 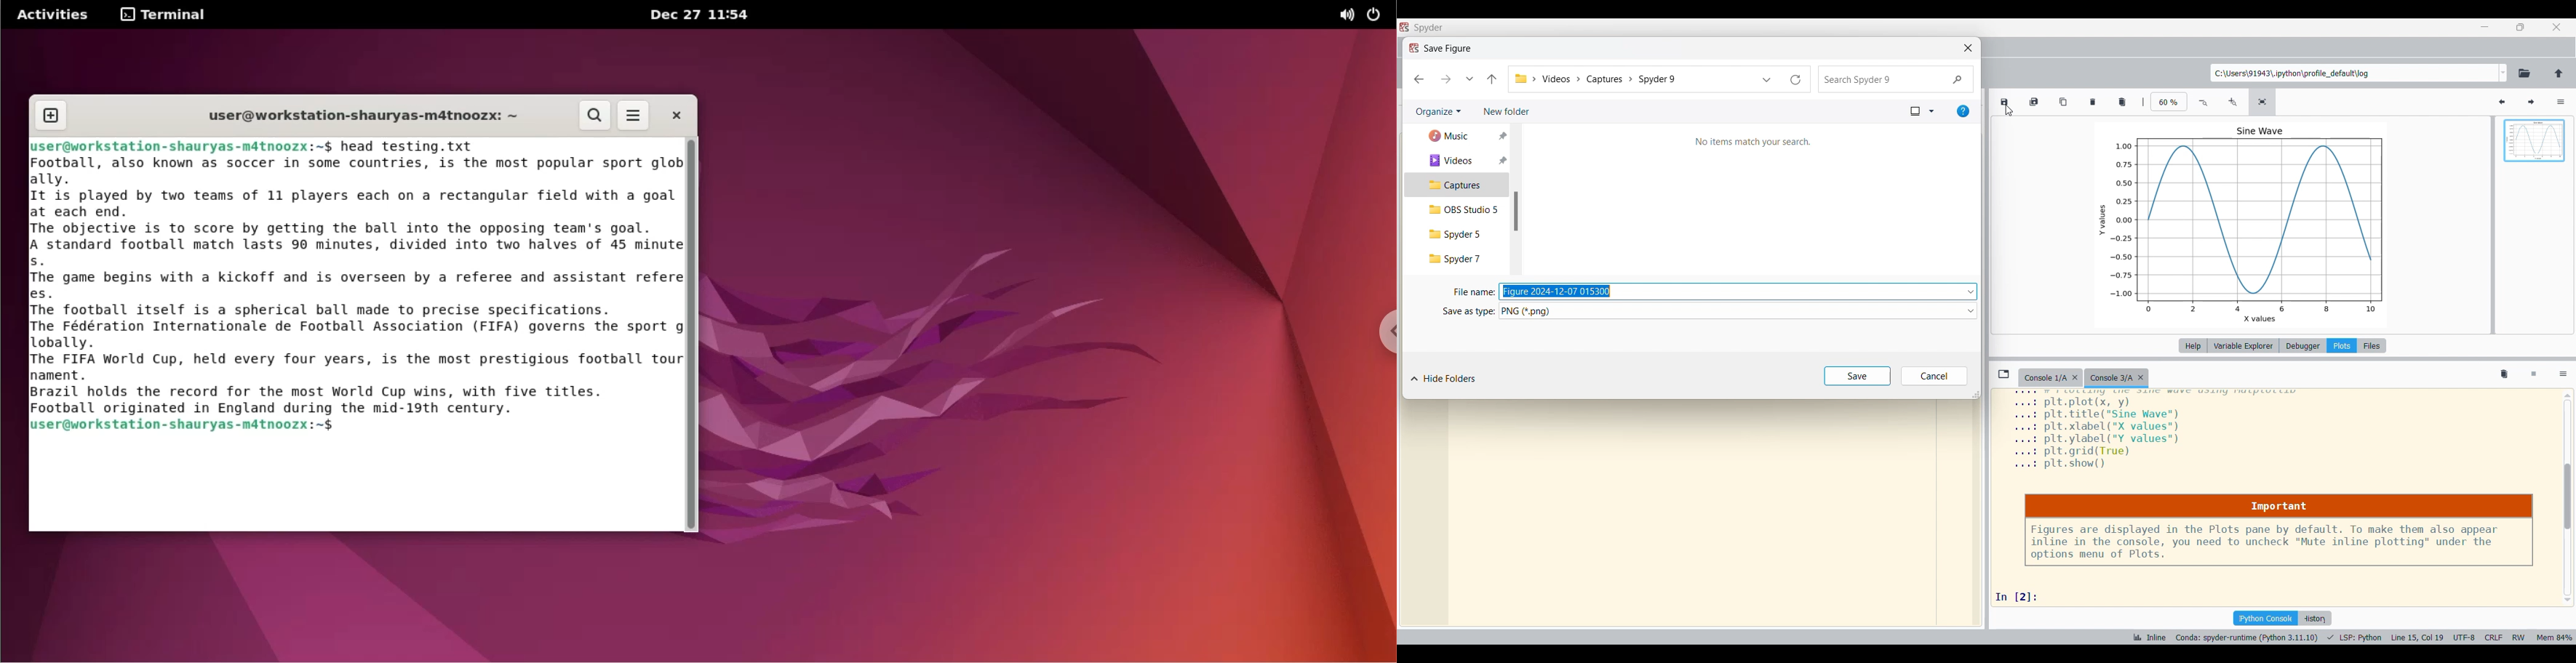 I want to click on Zoom in, so click(x=2232, y=103).